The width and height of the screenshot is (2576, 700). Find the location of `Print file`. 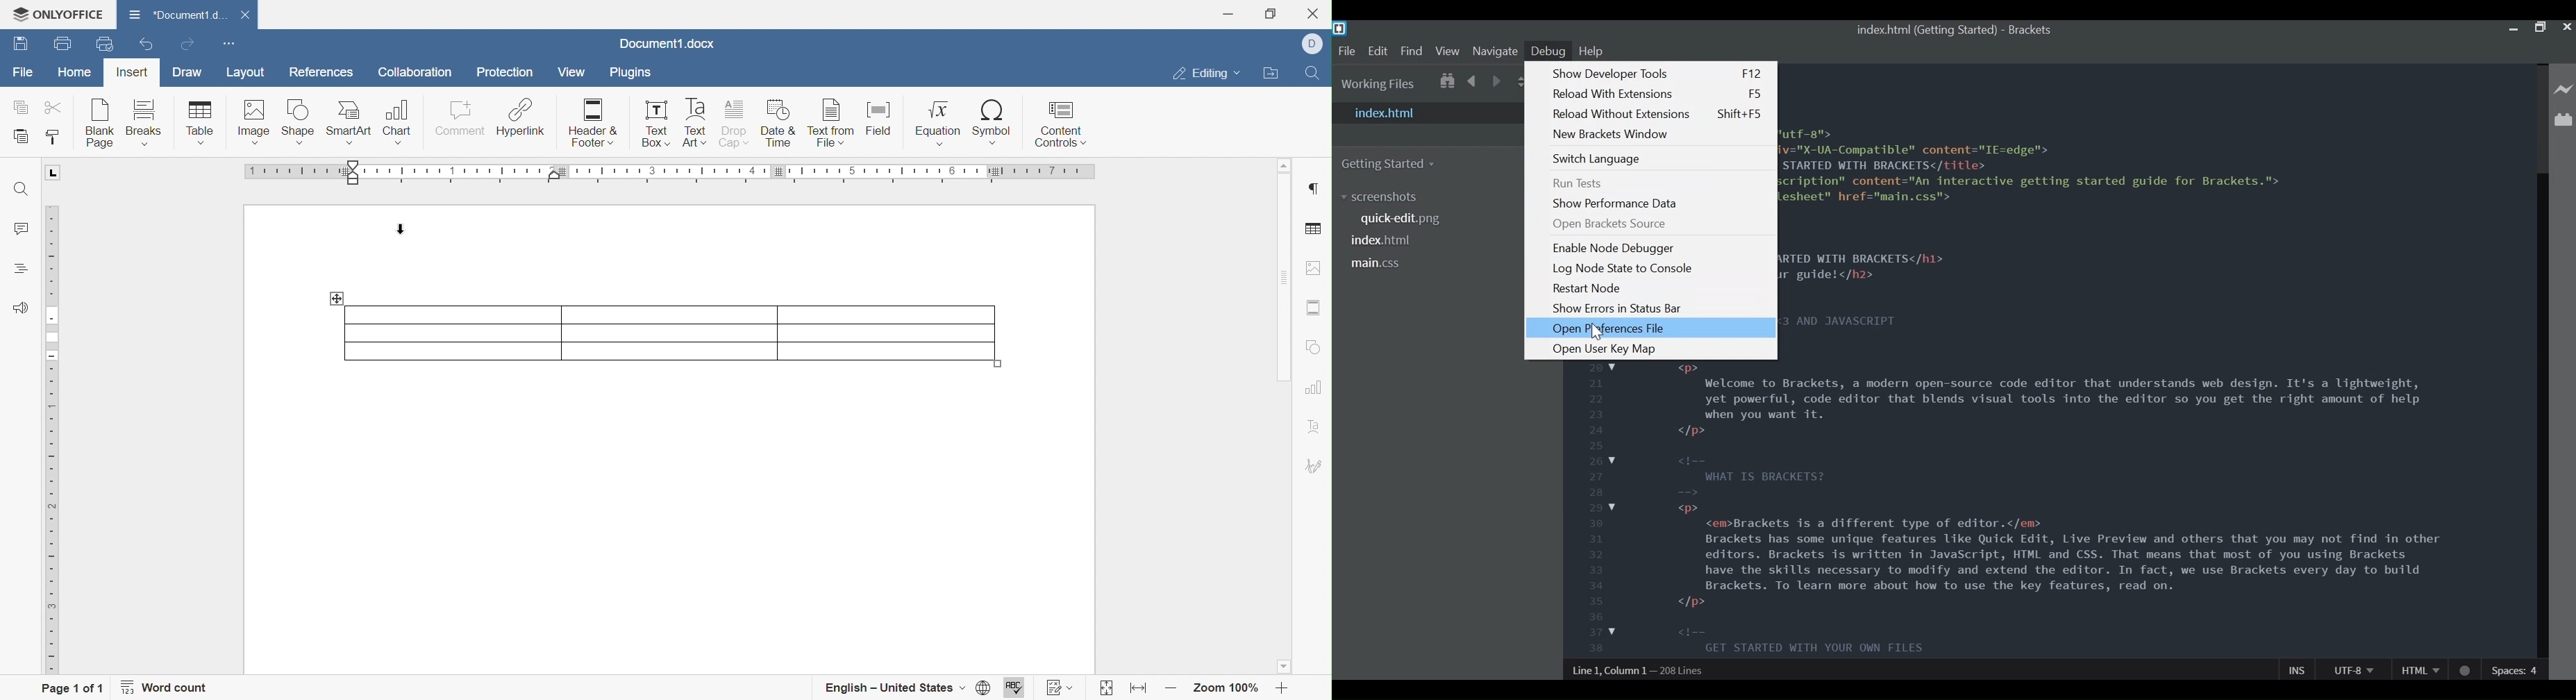

Print file is located at coordinates (65, 42).